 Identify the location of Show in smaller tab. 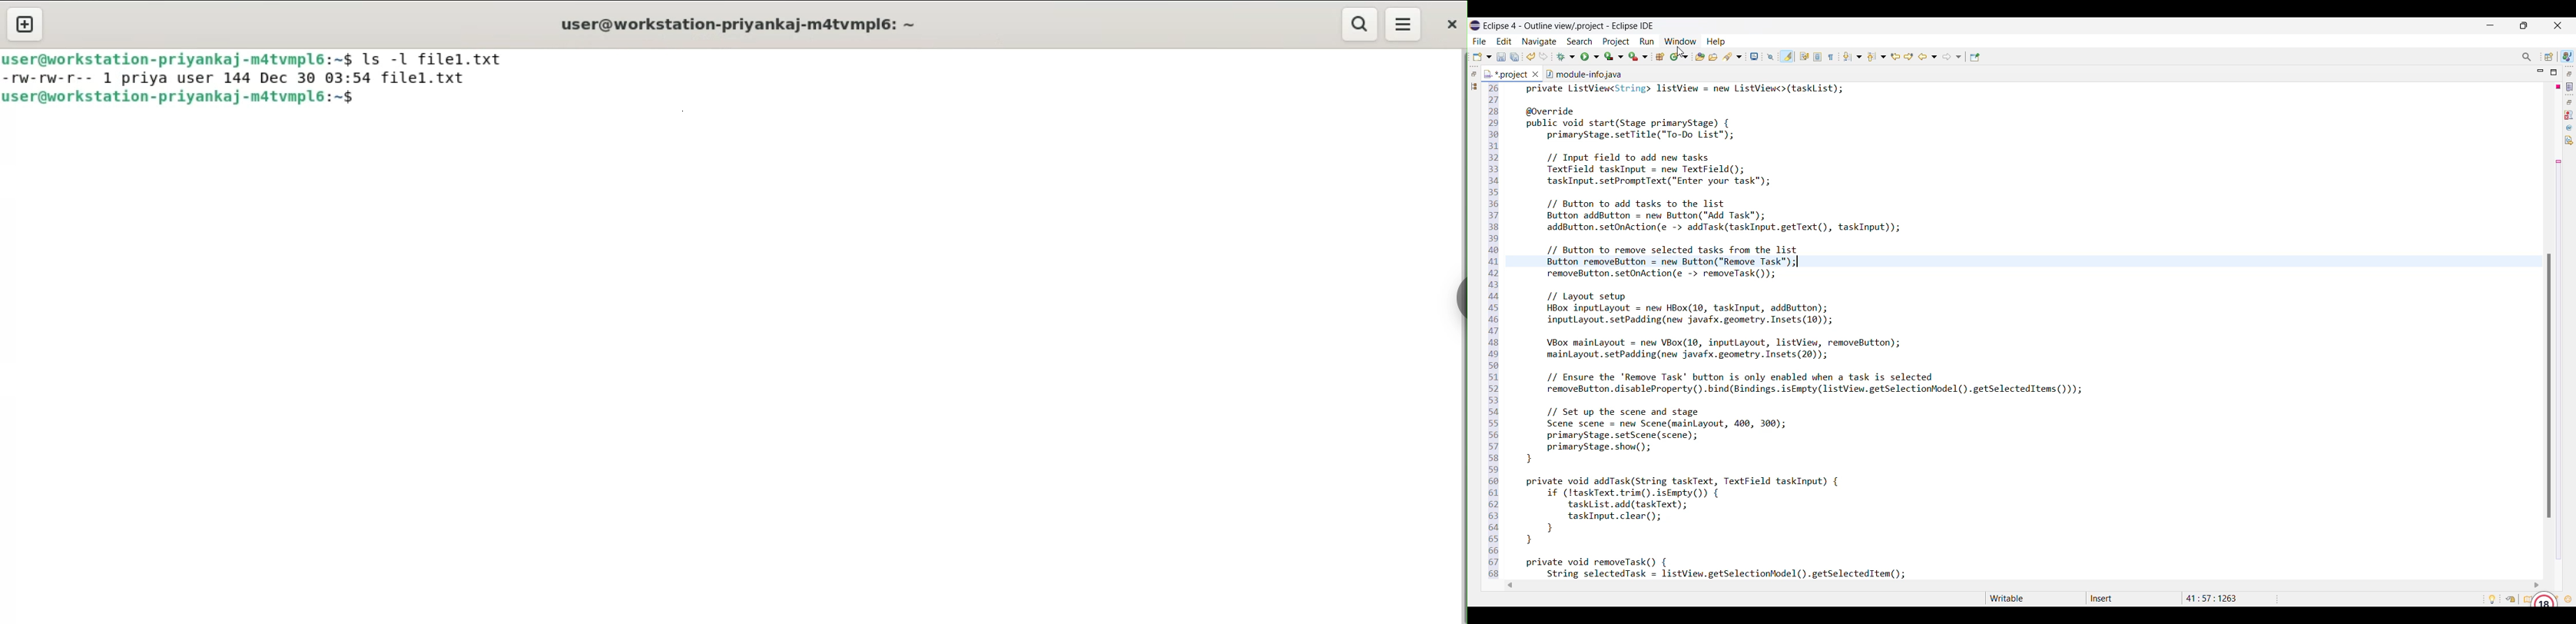
(2524, 25).